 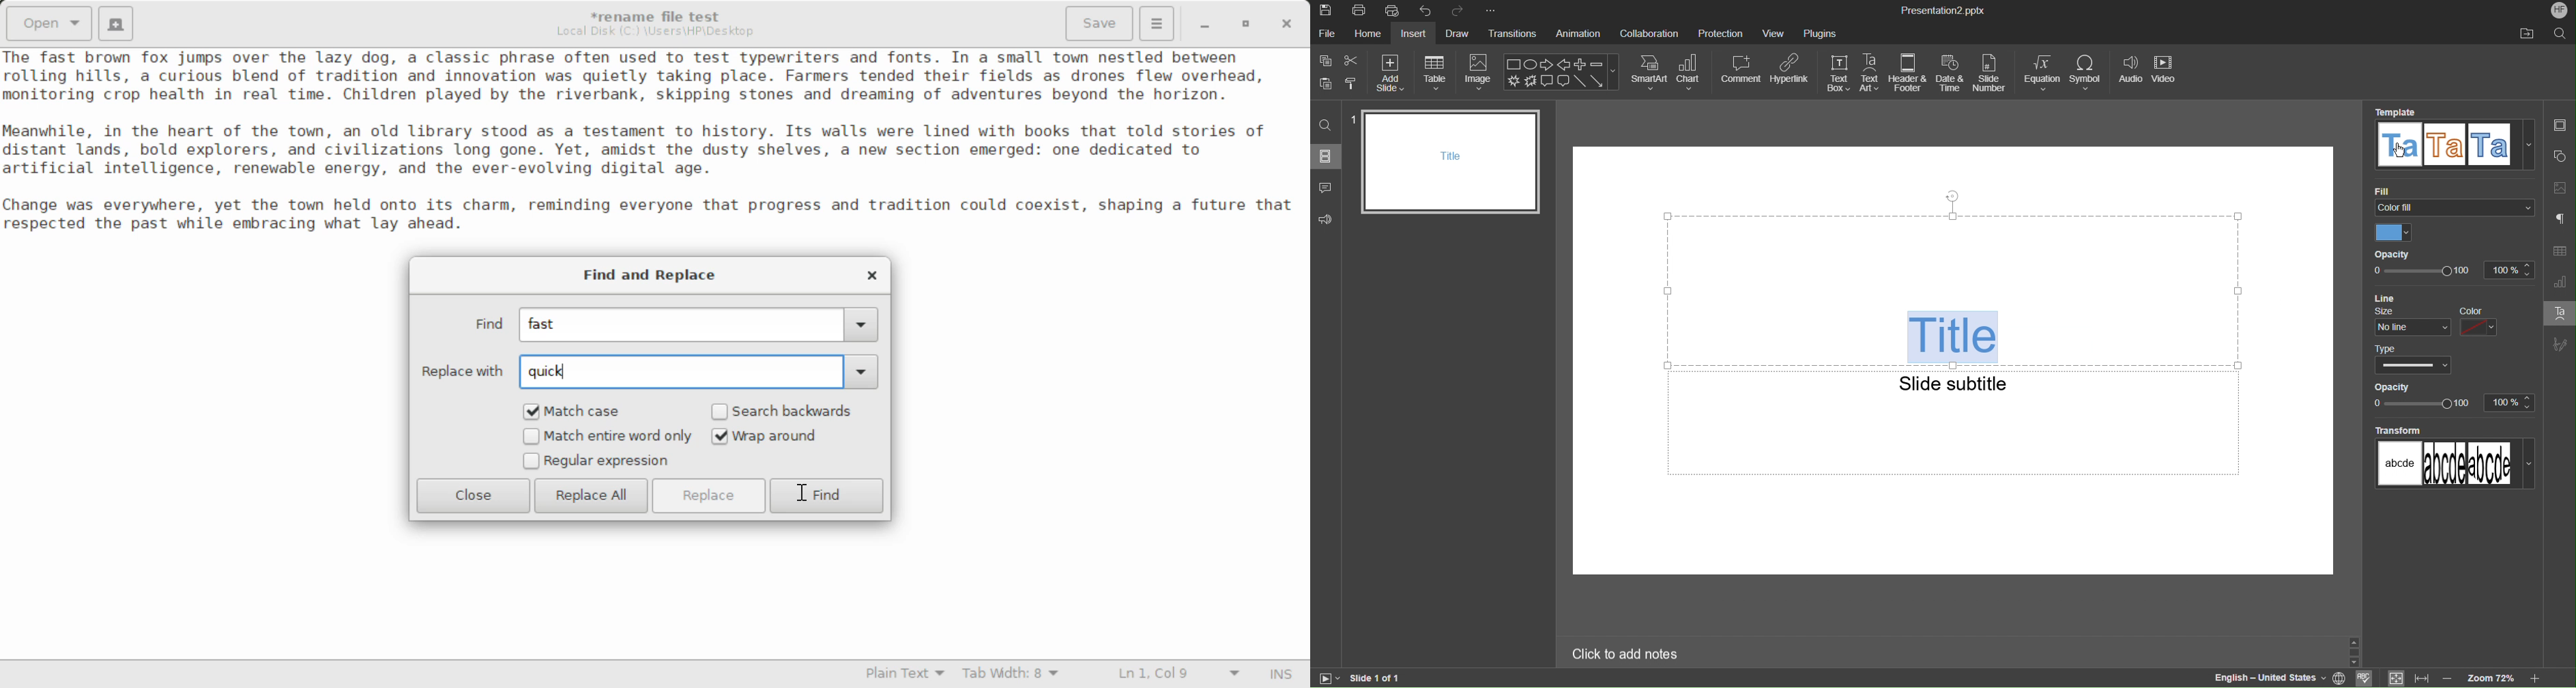 What do you see at coordinates (1515, 34) in the screenshot?
I see `Transitions` at bounding box center [1515, 34].